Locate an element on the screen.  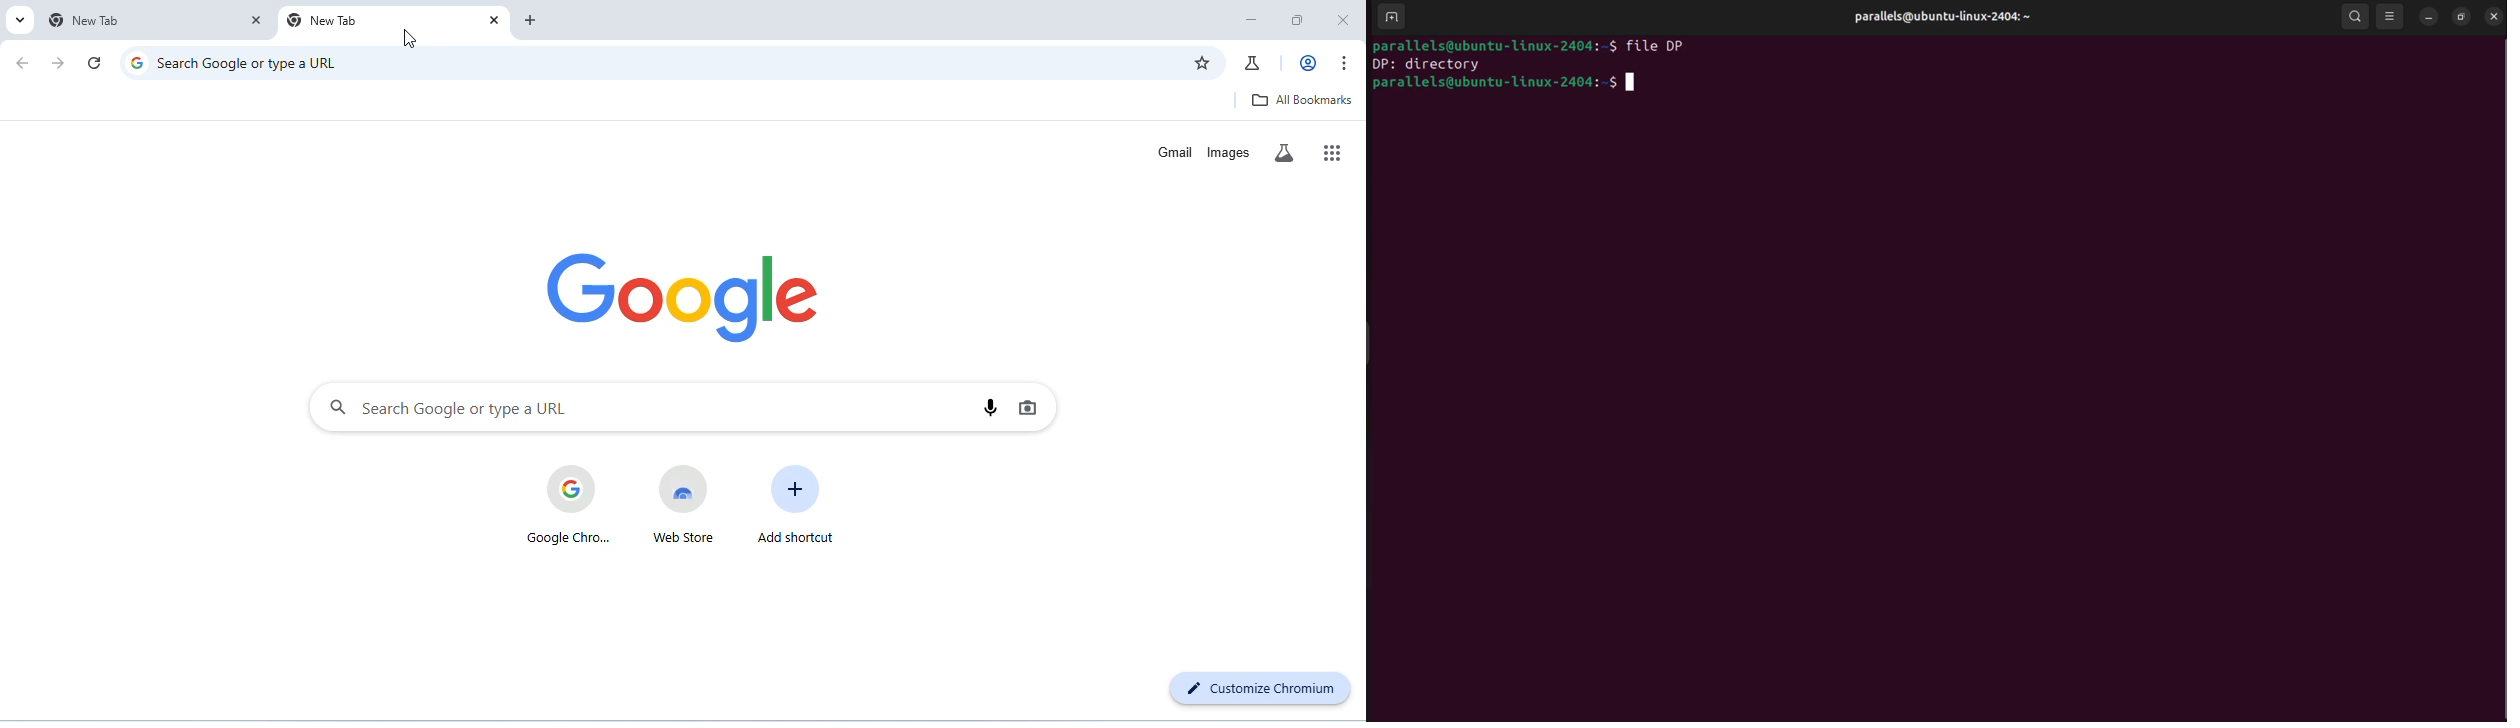
go forward is located at coordinates (60, 63).